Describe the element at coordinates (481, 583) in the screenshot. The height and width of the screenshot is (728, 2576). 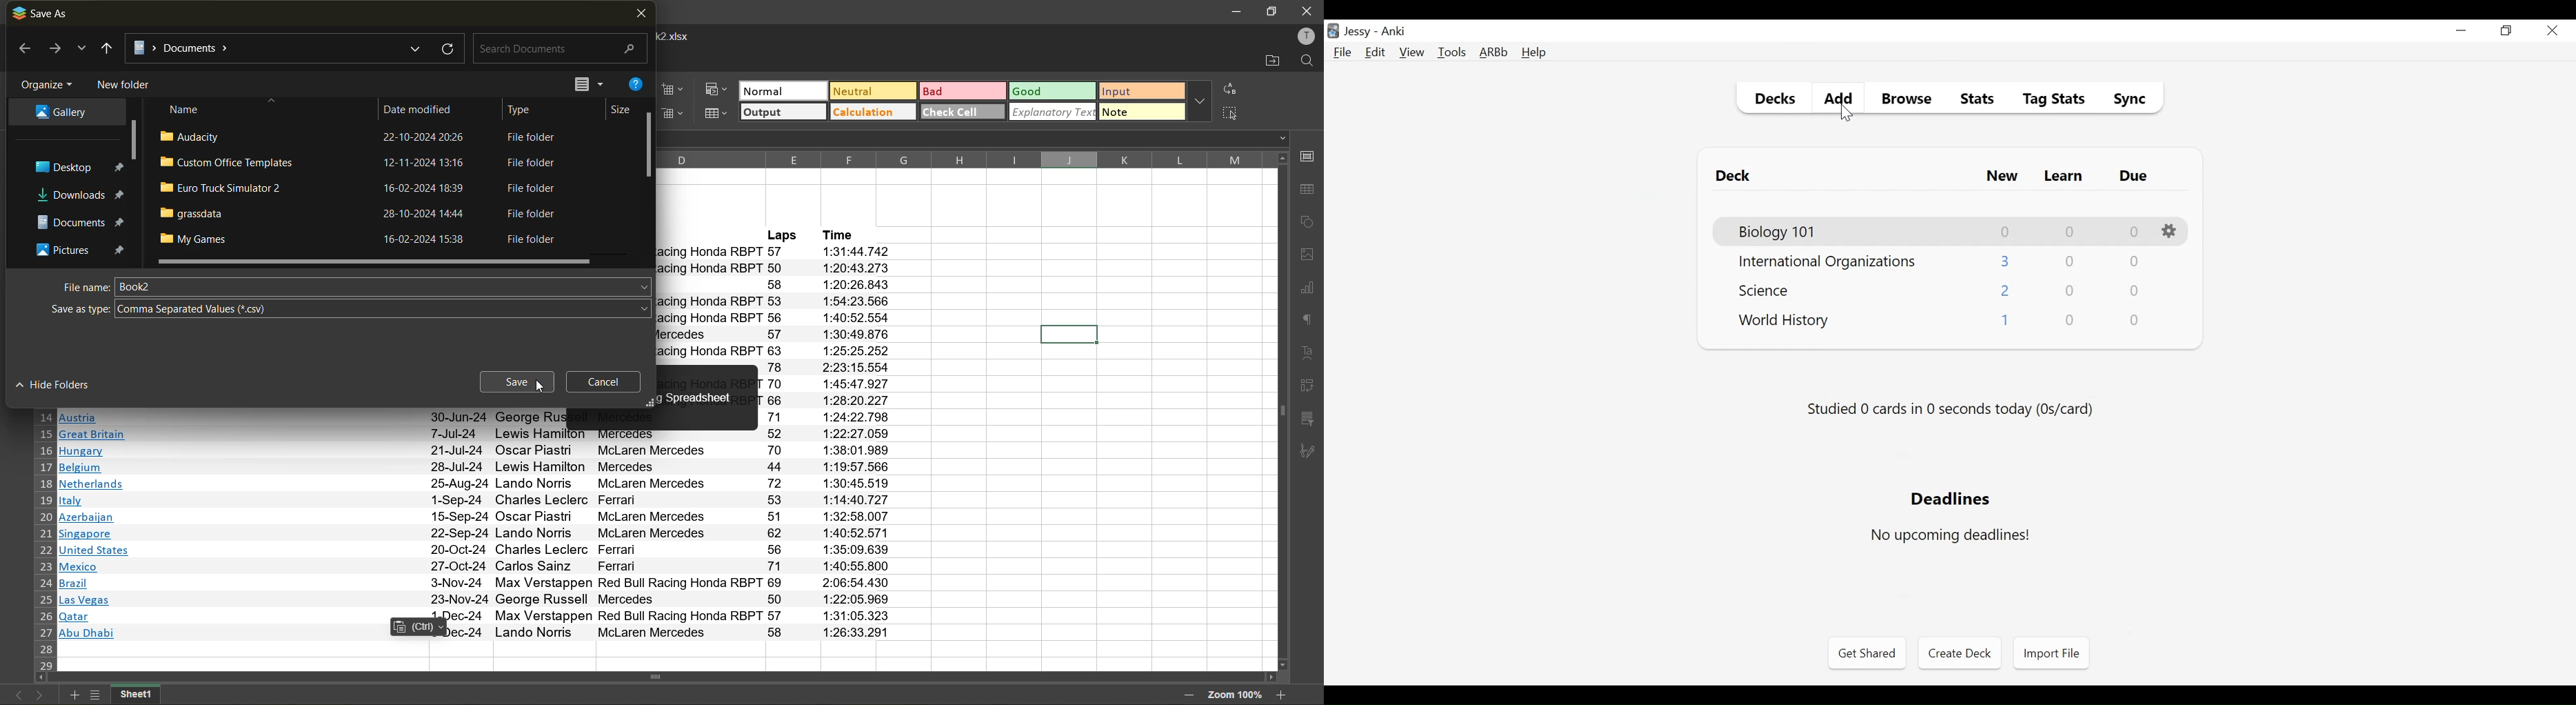
I see `text info` at that location.